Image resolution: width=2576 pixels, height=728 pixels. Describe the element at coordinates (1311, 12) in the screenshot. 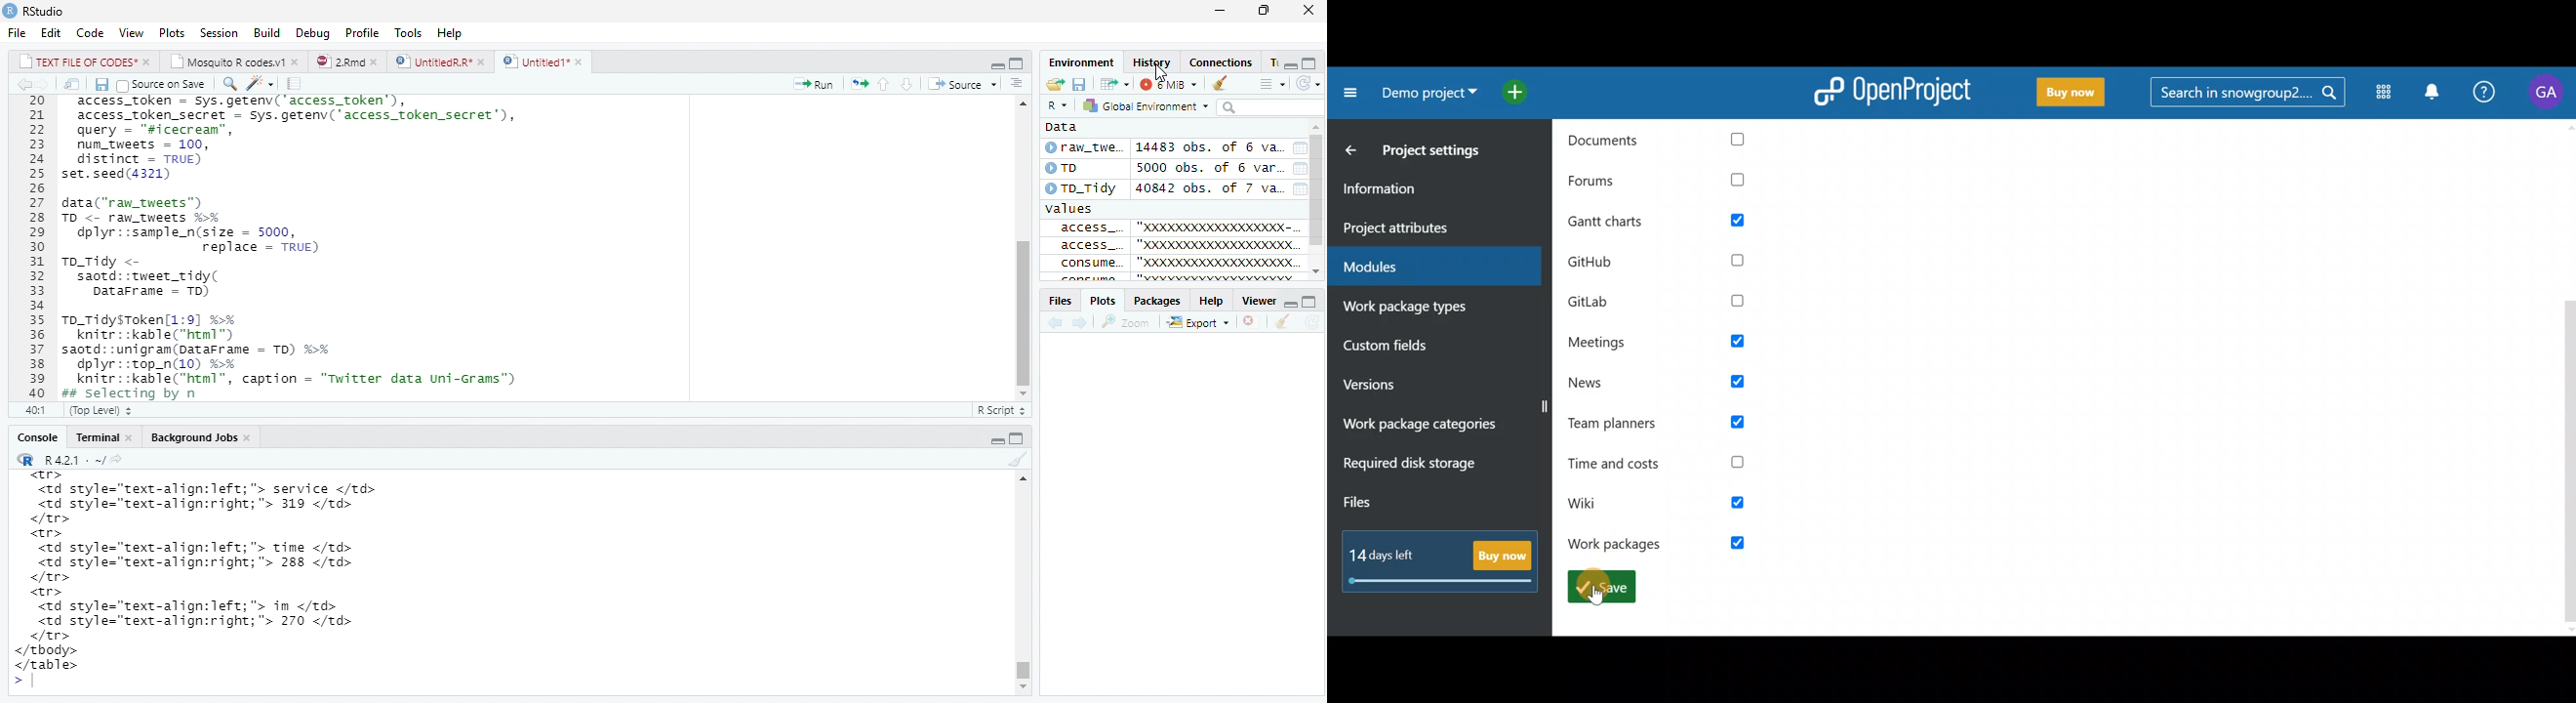

I see `close` at that location.